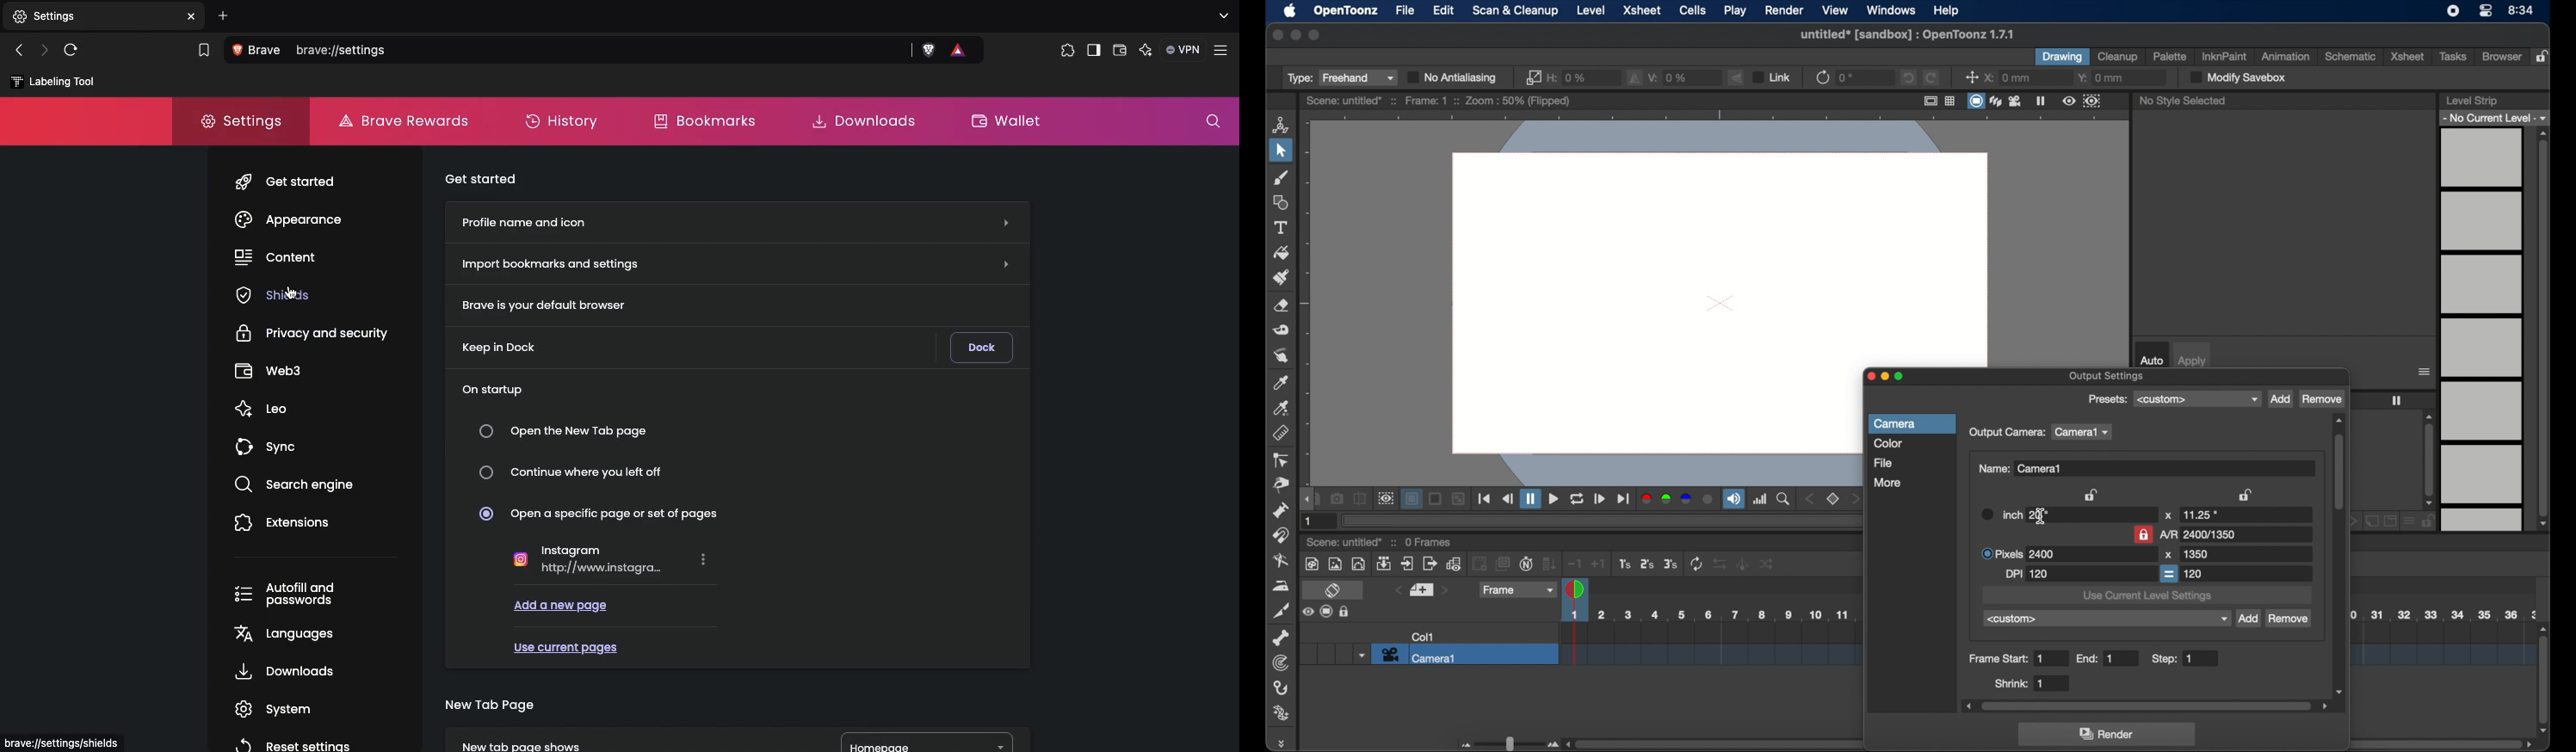 This screenshot has height=756, width=2576. Describe the element at coordinates (1996, 101) in the screenshot. I see `view modes` at that location.